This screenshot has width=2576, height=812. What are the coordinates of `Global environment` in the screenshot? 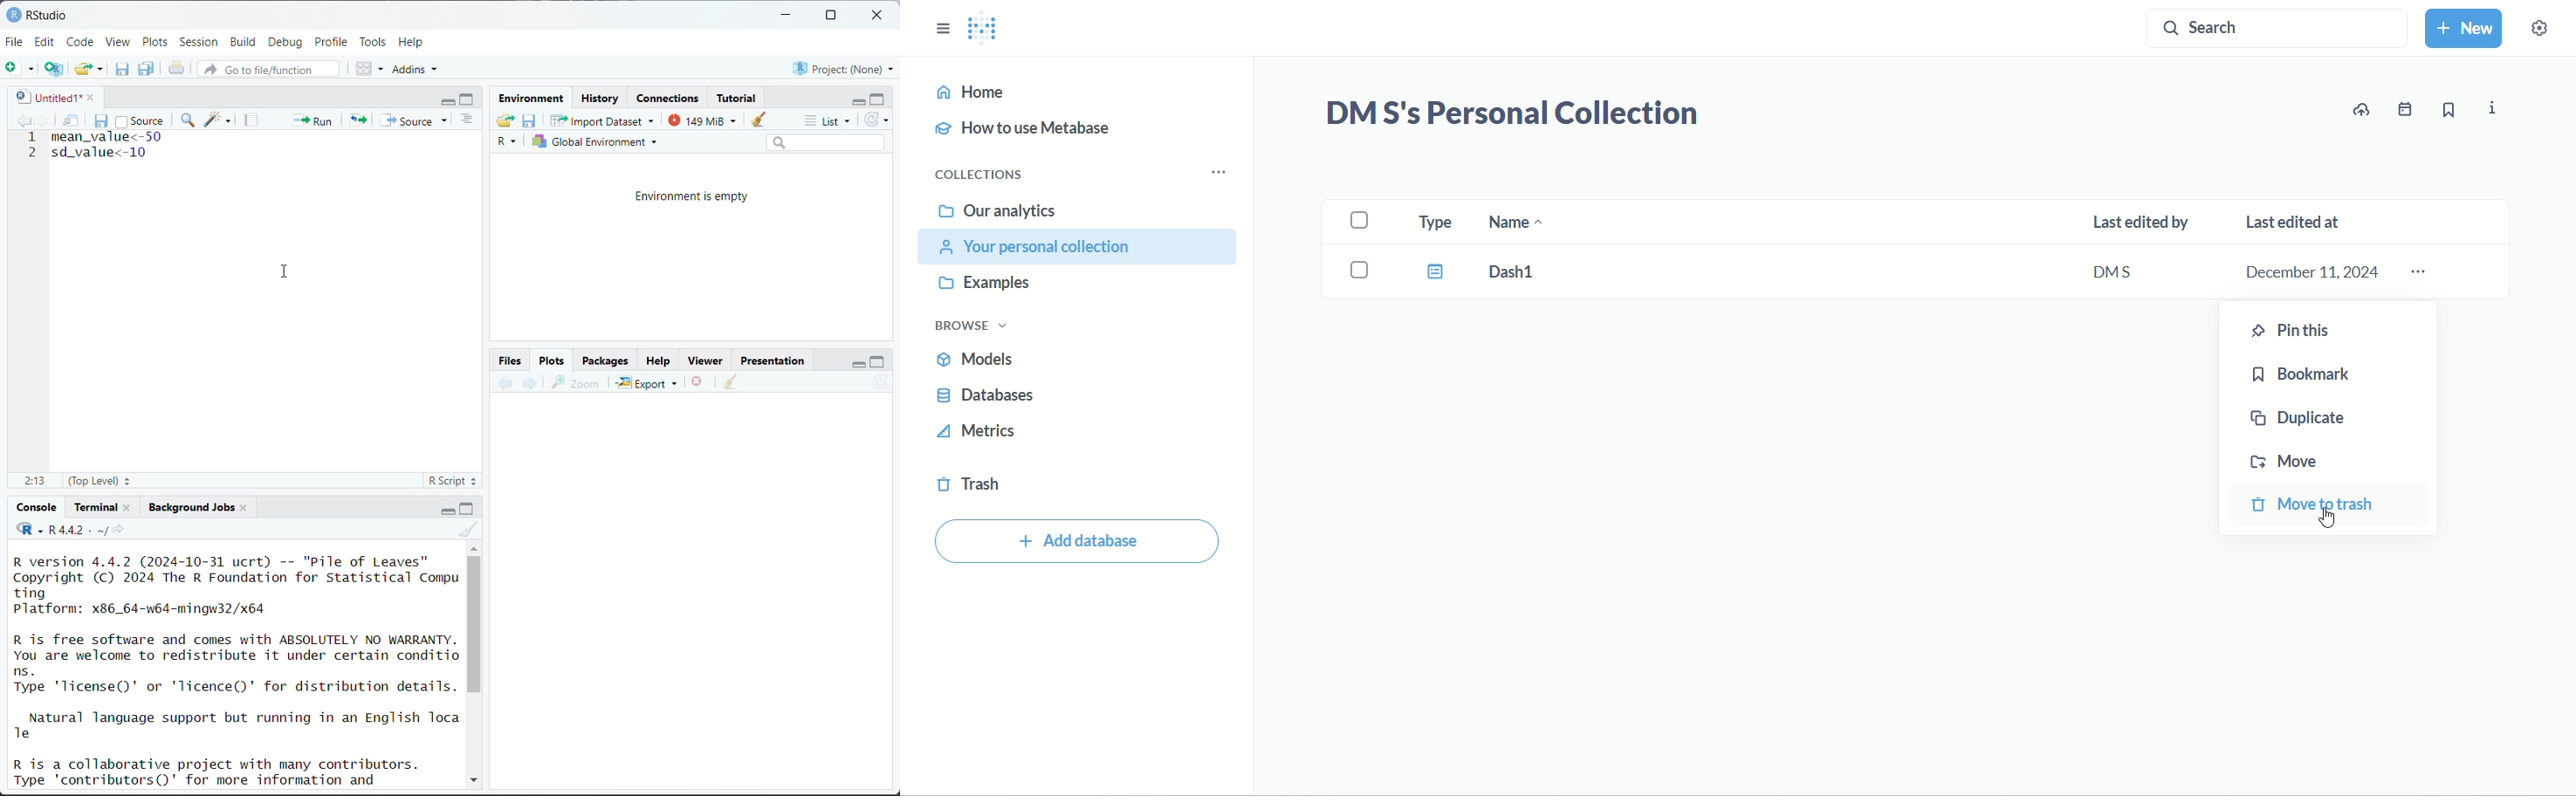 It's located at (596, 142).